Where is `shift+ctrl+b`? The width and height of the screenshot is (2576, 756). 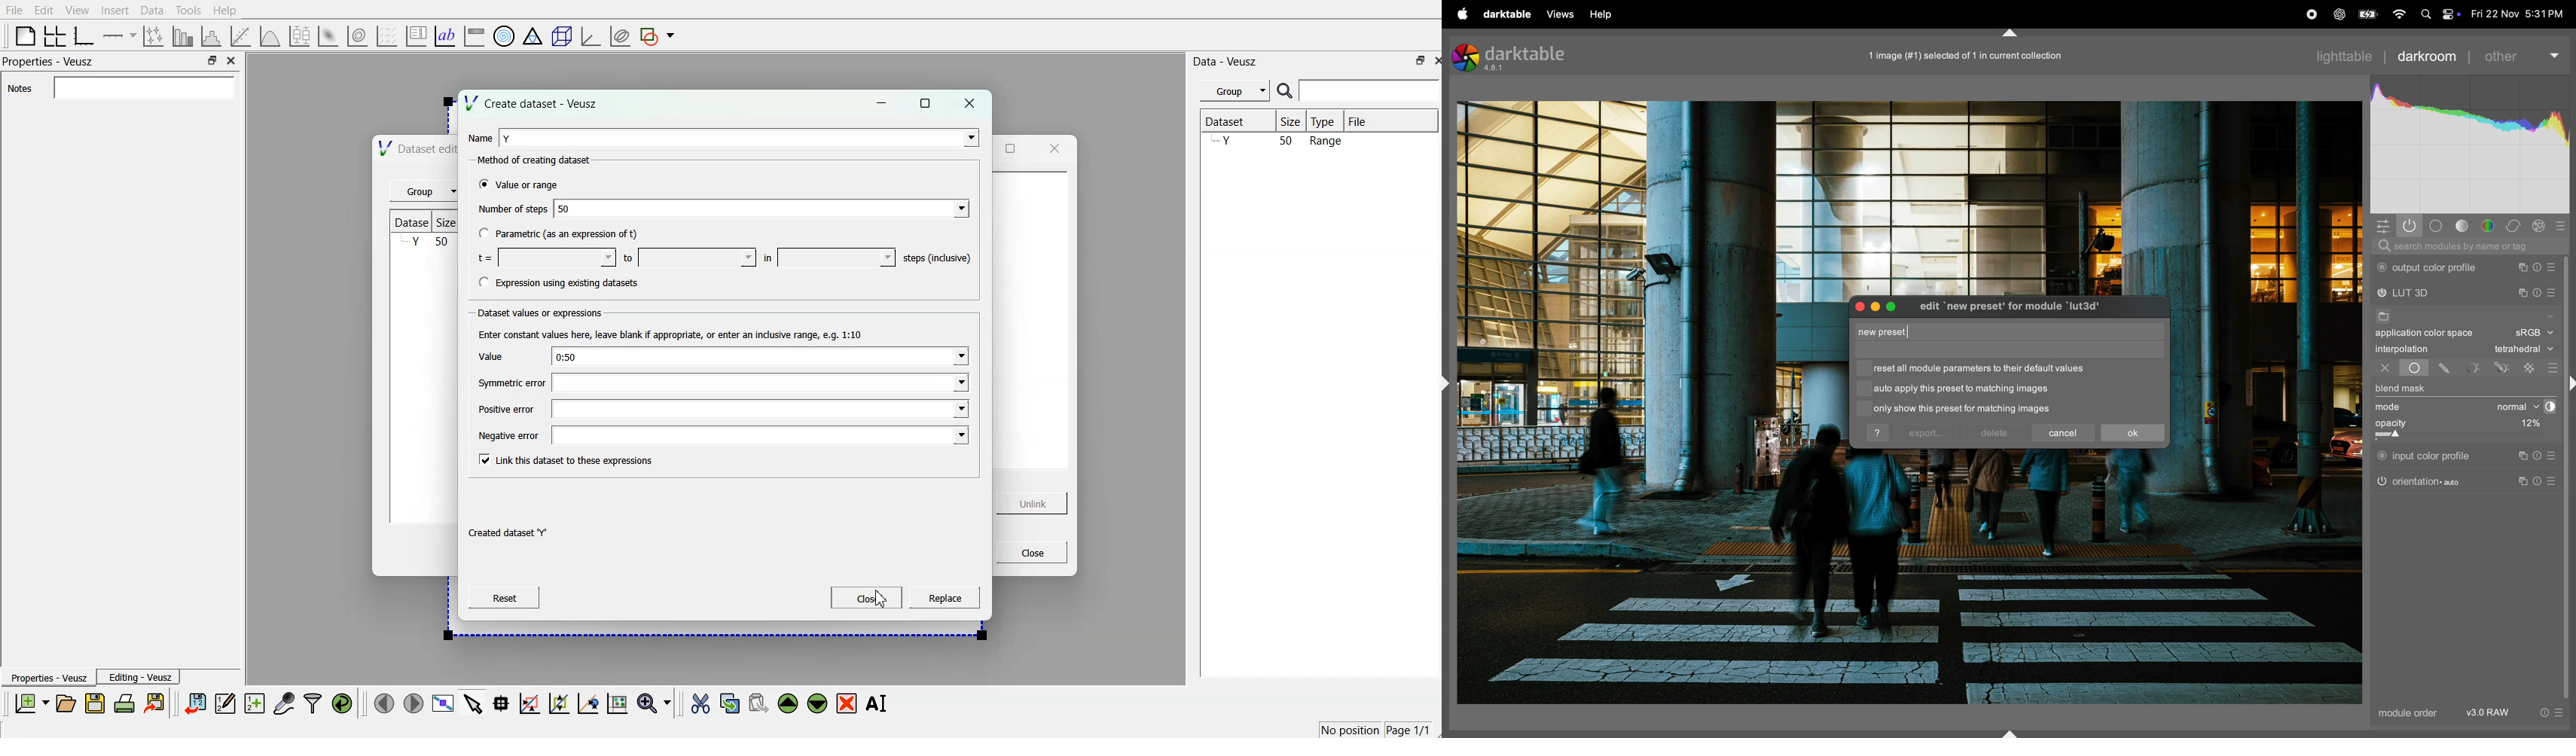
shift+ctrl+b is located at coordinates (2011, 733).